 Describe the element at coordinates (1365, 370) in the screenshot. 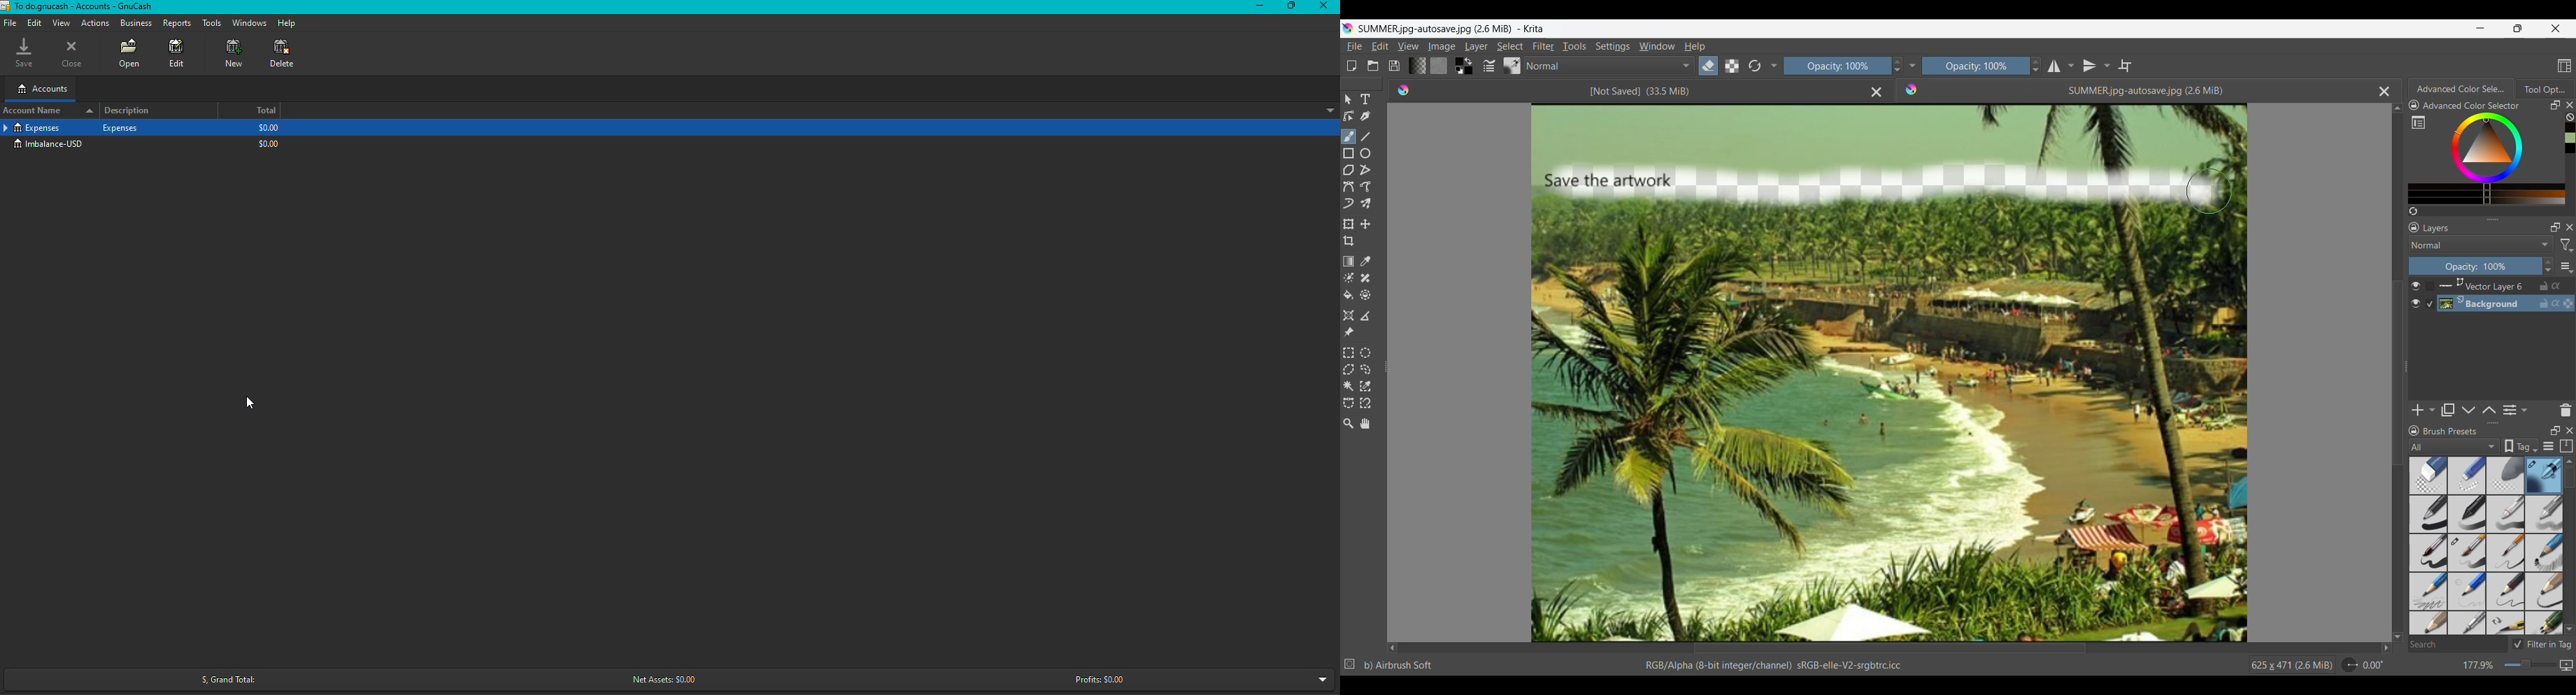

I see `Freehand selection tool` at that location.